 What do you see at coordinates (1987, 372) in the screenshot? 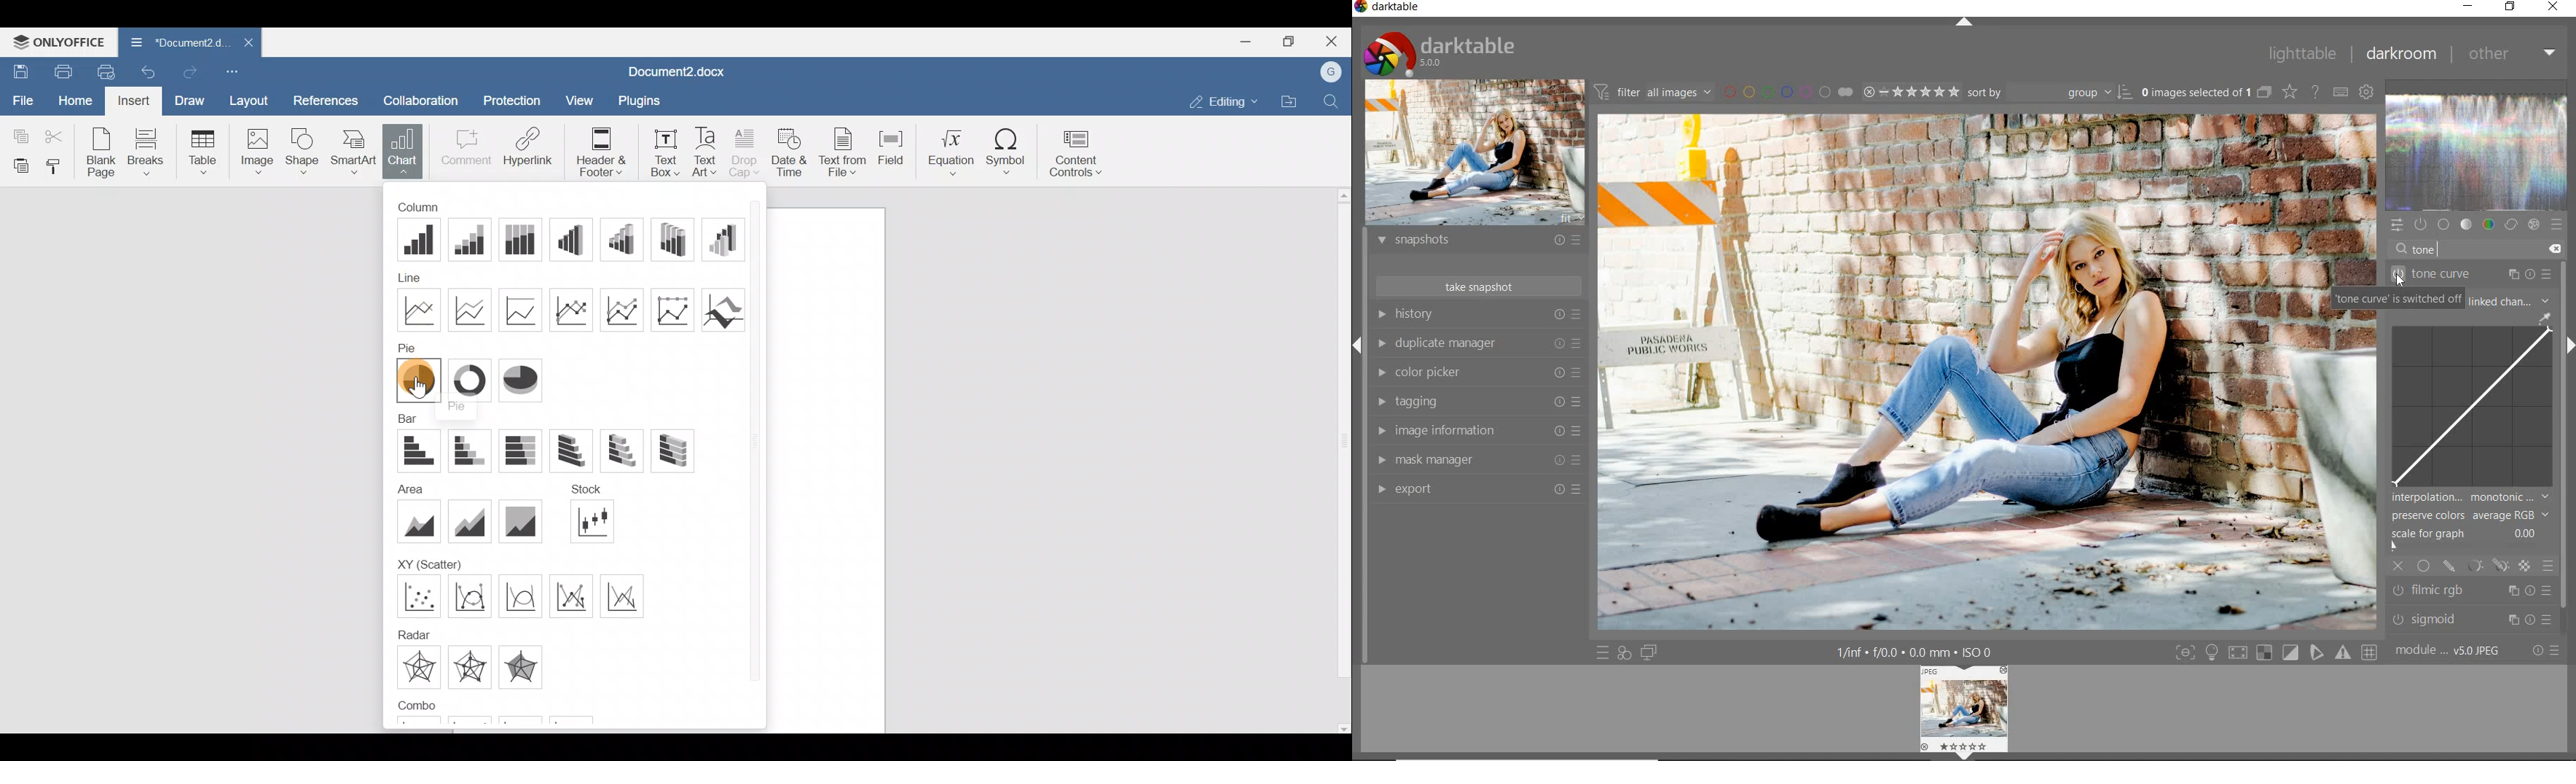
I see `selected image` at bounding box center [1987, 372].